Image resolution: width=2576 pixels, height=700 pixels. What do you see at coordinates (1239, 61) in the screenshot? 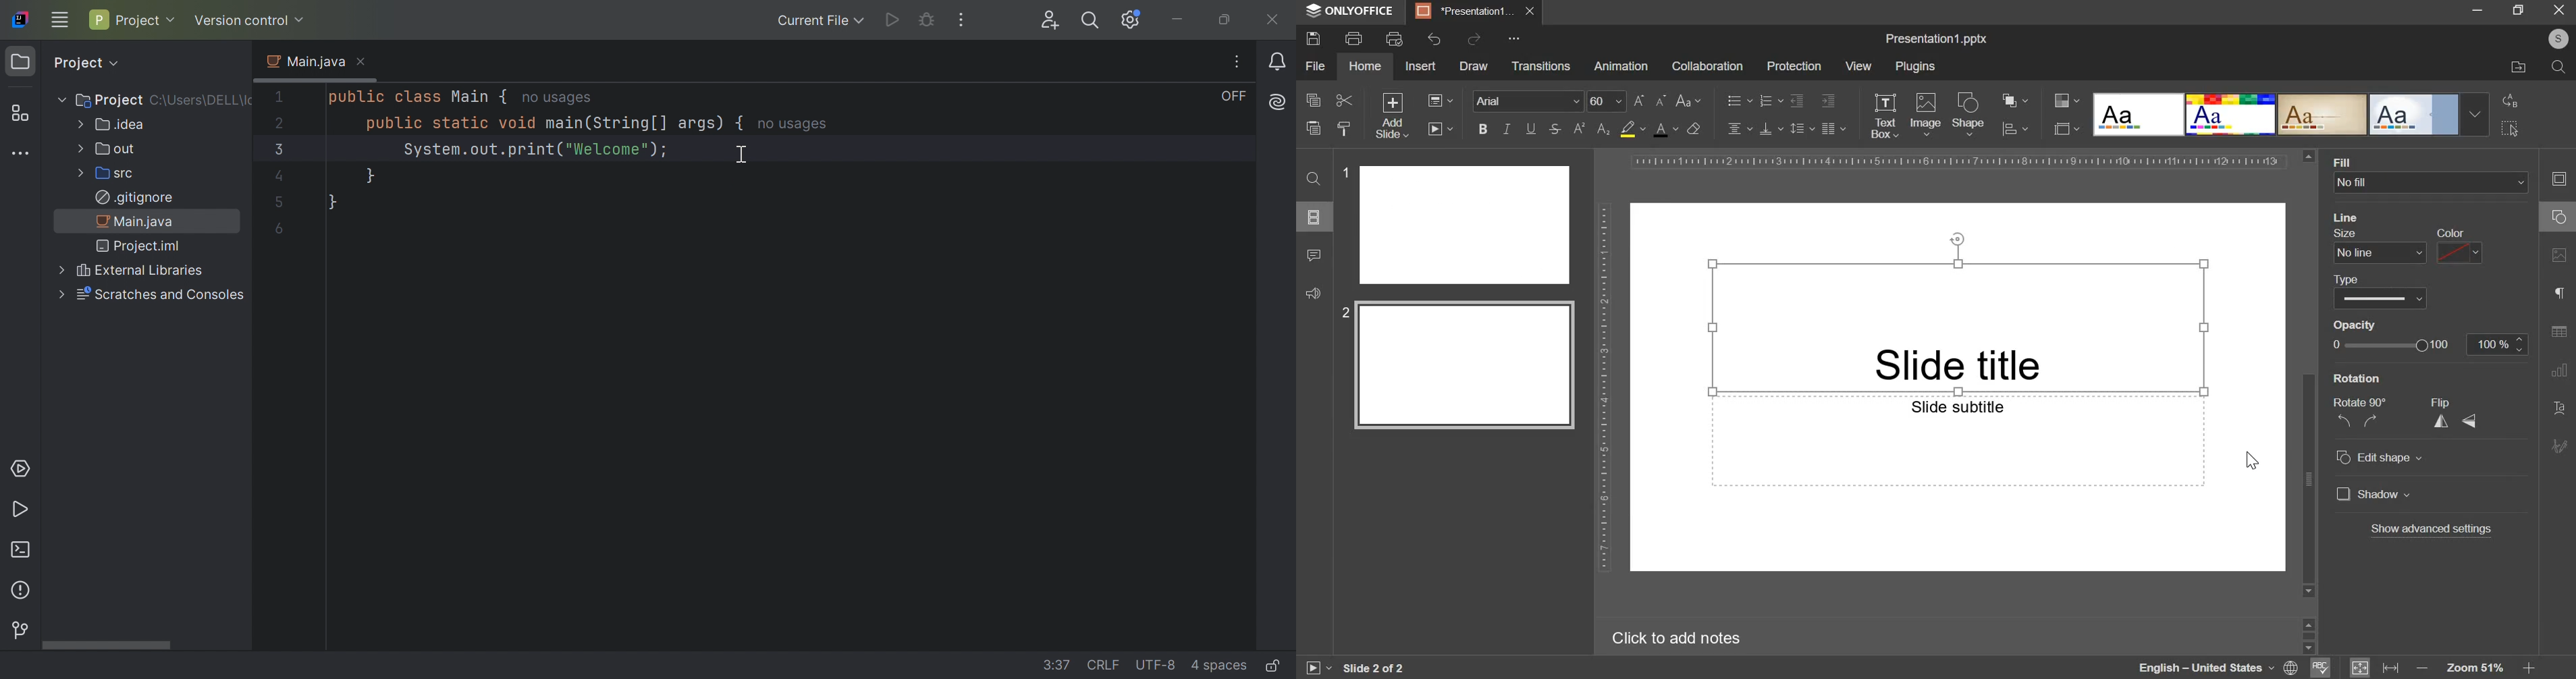
I see `Recent files, tab actions and more.` at bounding box center [1239, 61].